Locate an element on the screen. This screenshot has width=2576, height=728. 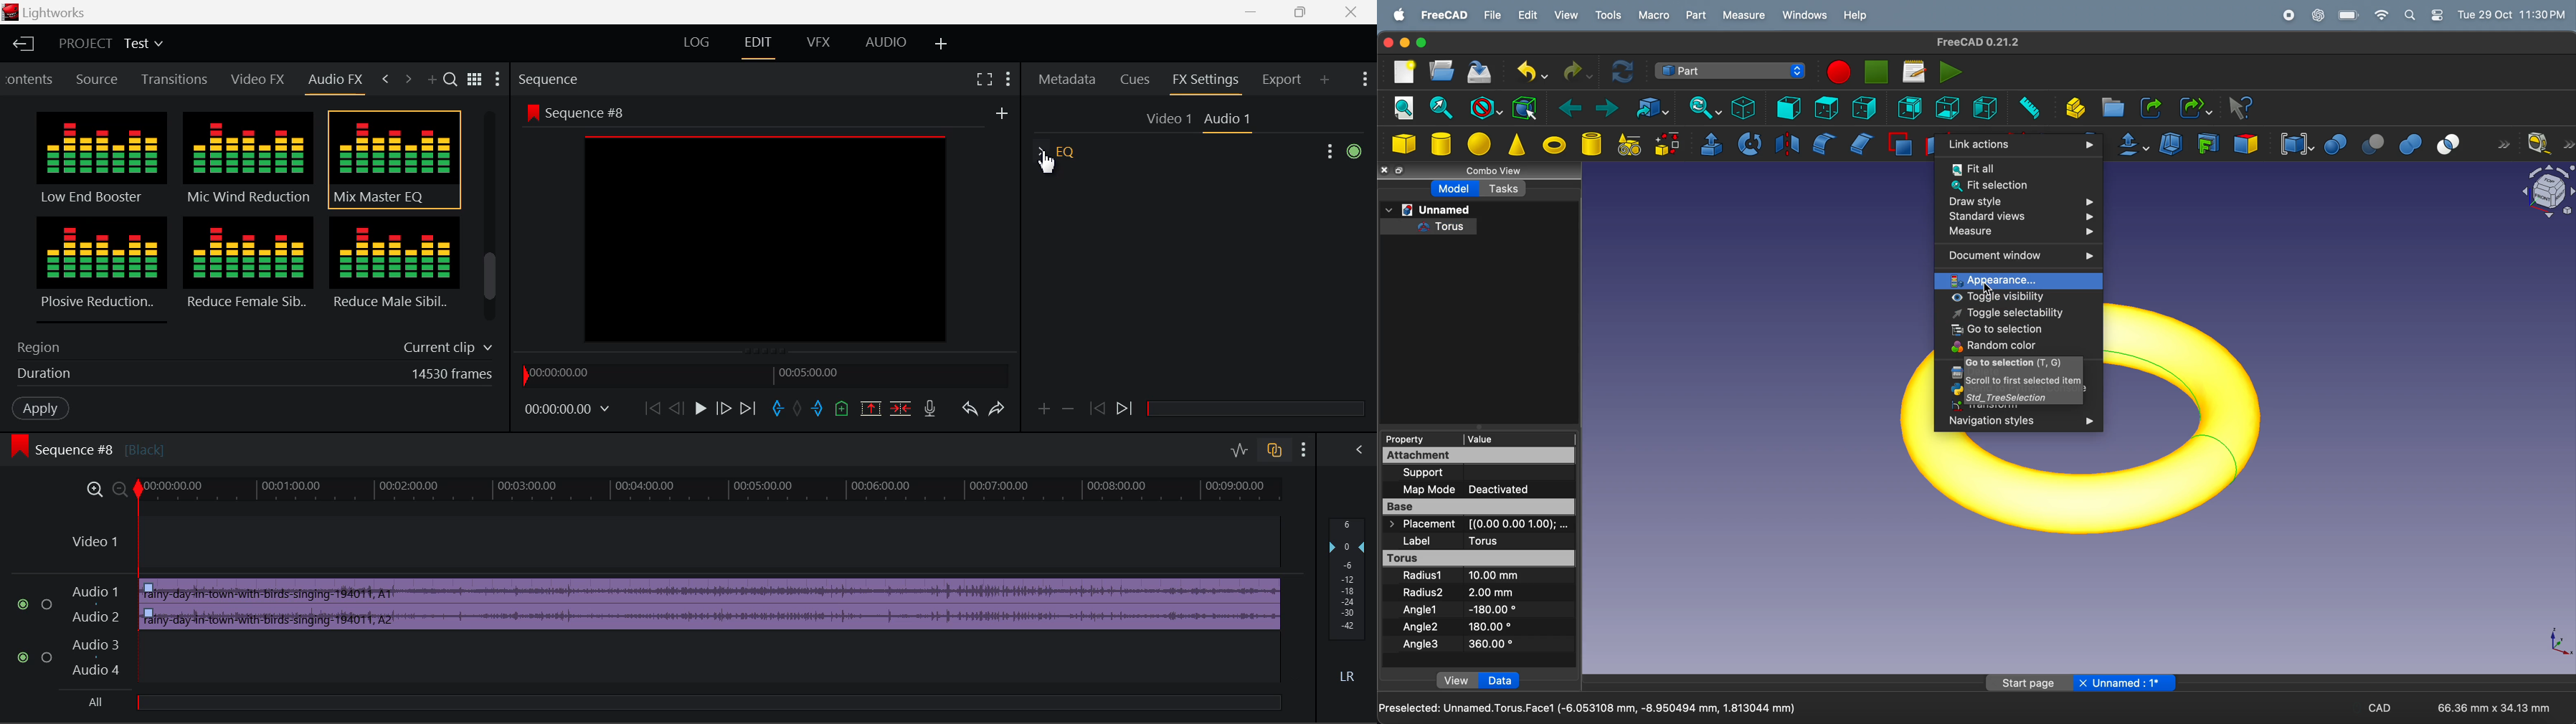
support is located at coordinates (1432, 473).